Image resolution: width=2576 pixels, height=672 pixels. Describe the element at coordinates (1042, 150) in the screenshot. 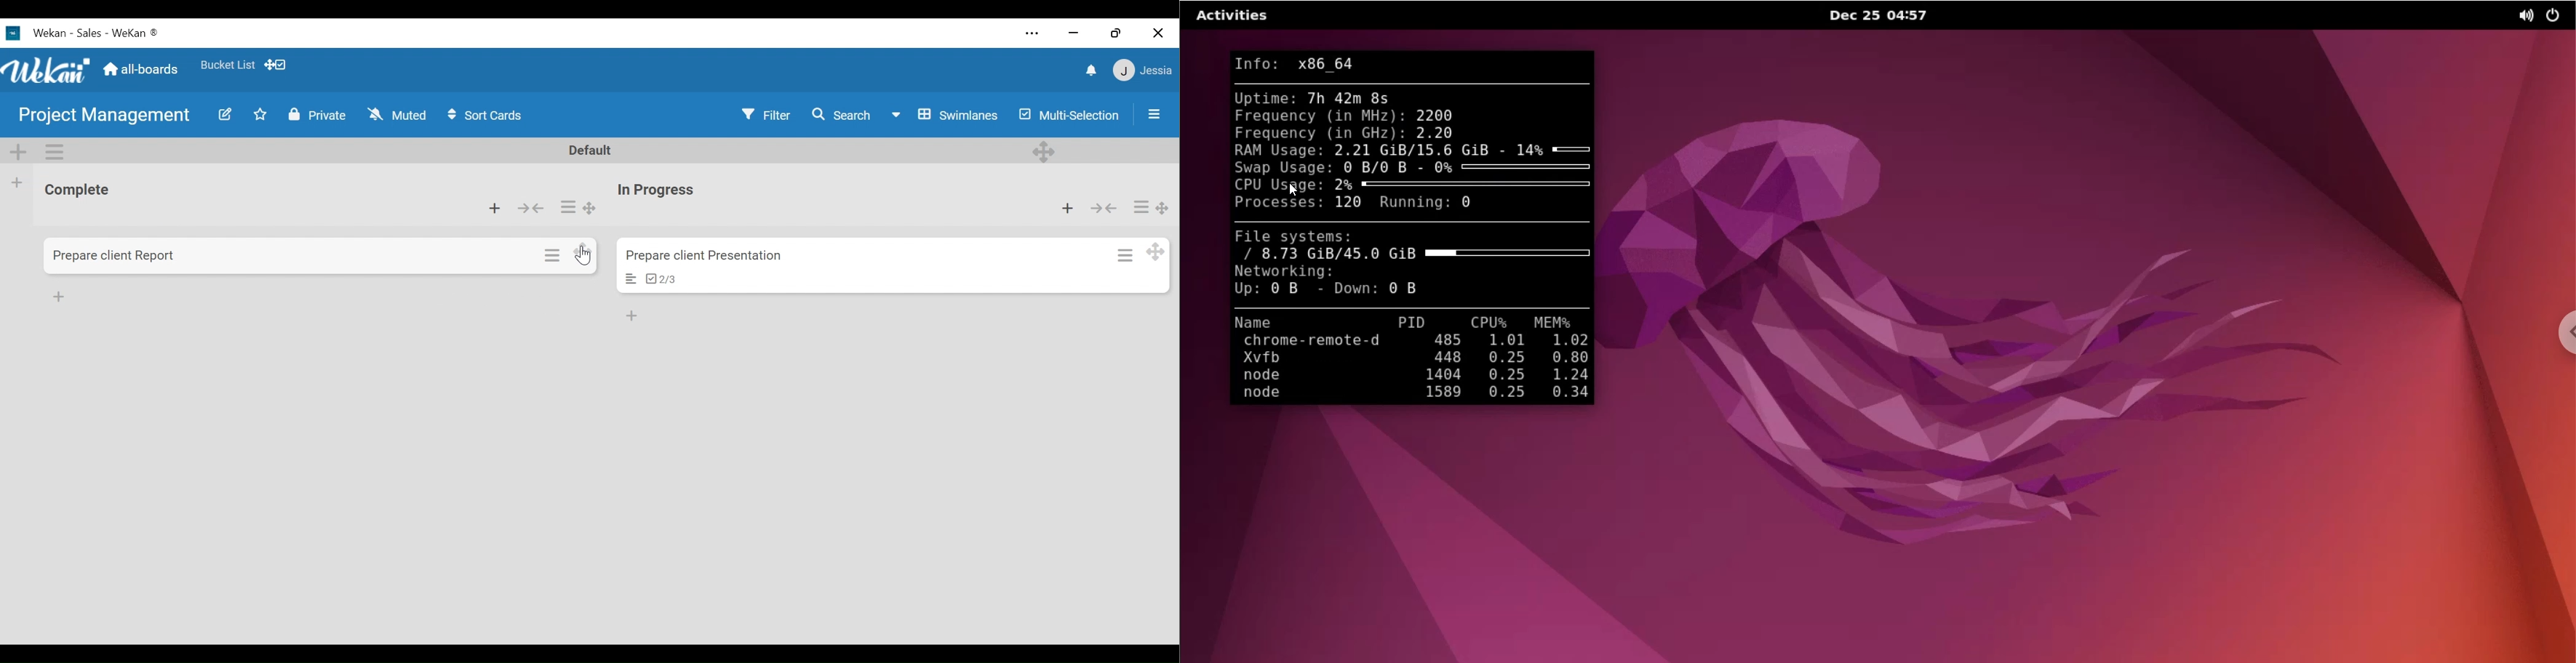

I see `Desktop drag handles` at that location.